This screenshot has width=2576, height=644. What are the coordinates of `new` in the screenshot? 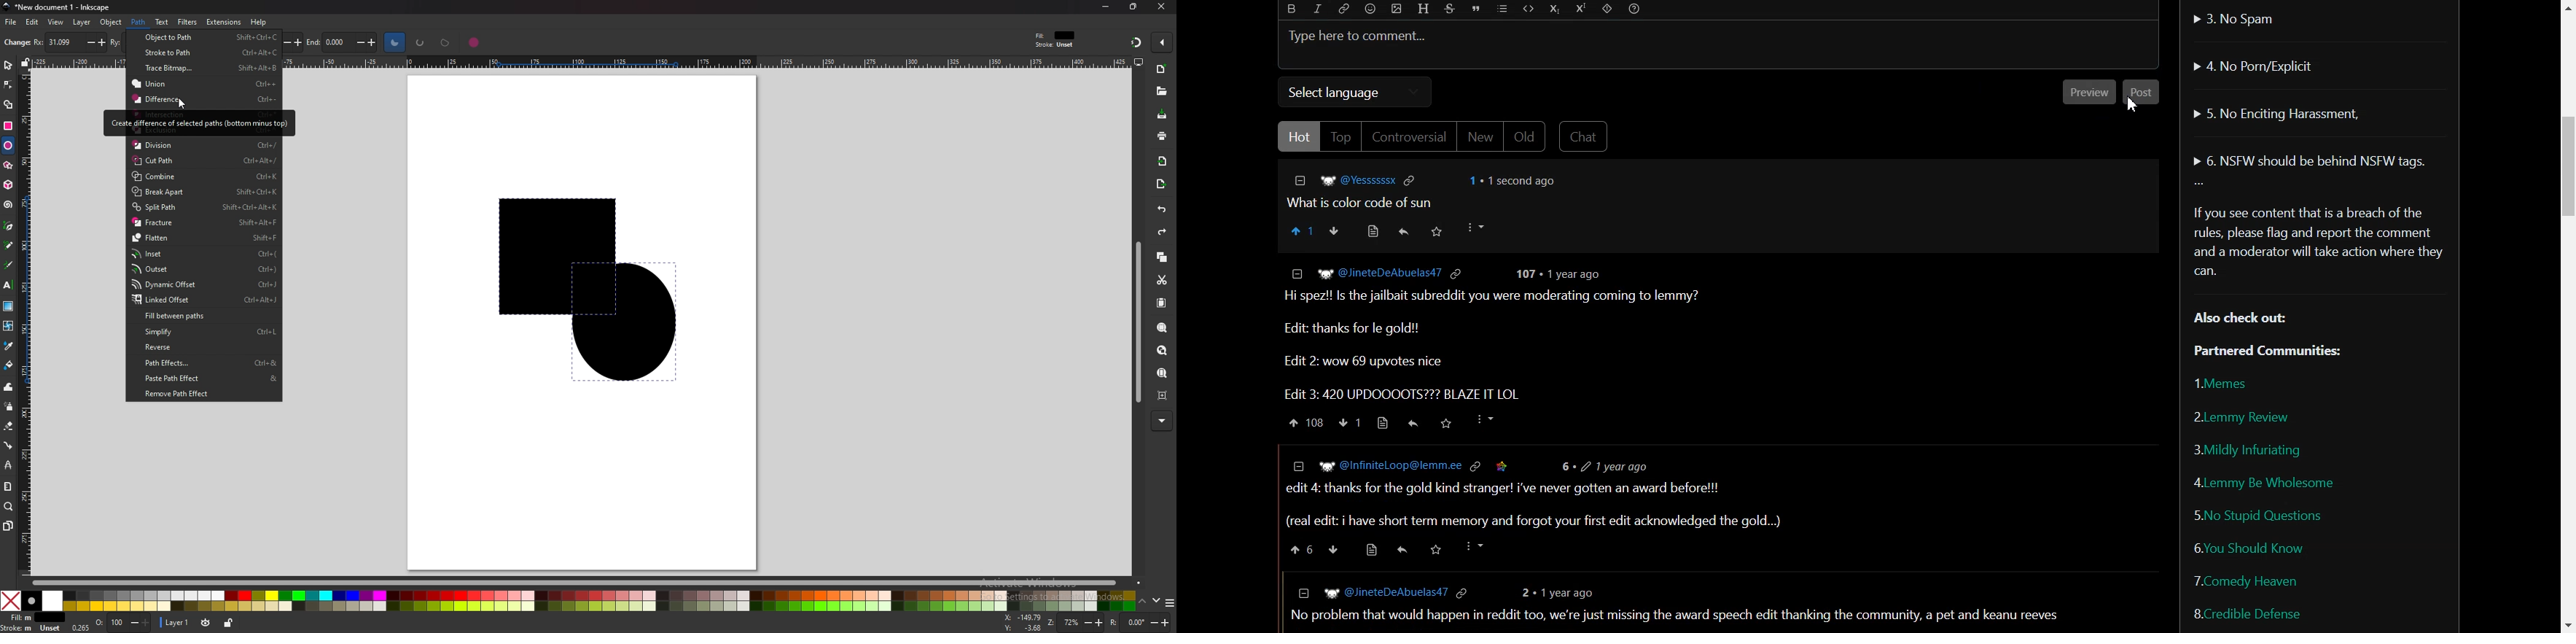 It's located at (15, 44).